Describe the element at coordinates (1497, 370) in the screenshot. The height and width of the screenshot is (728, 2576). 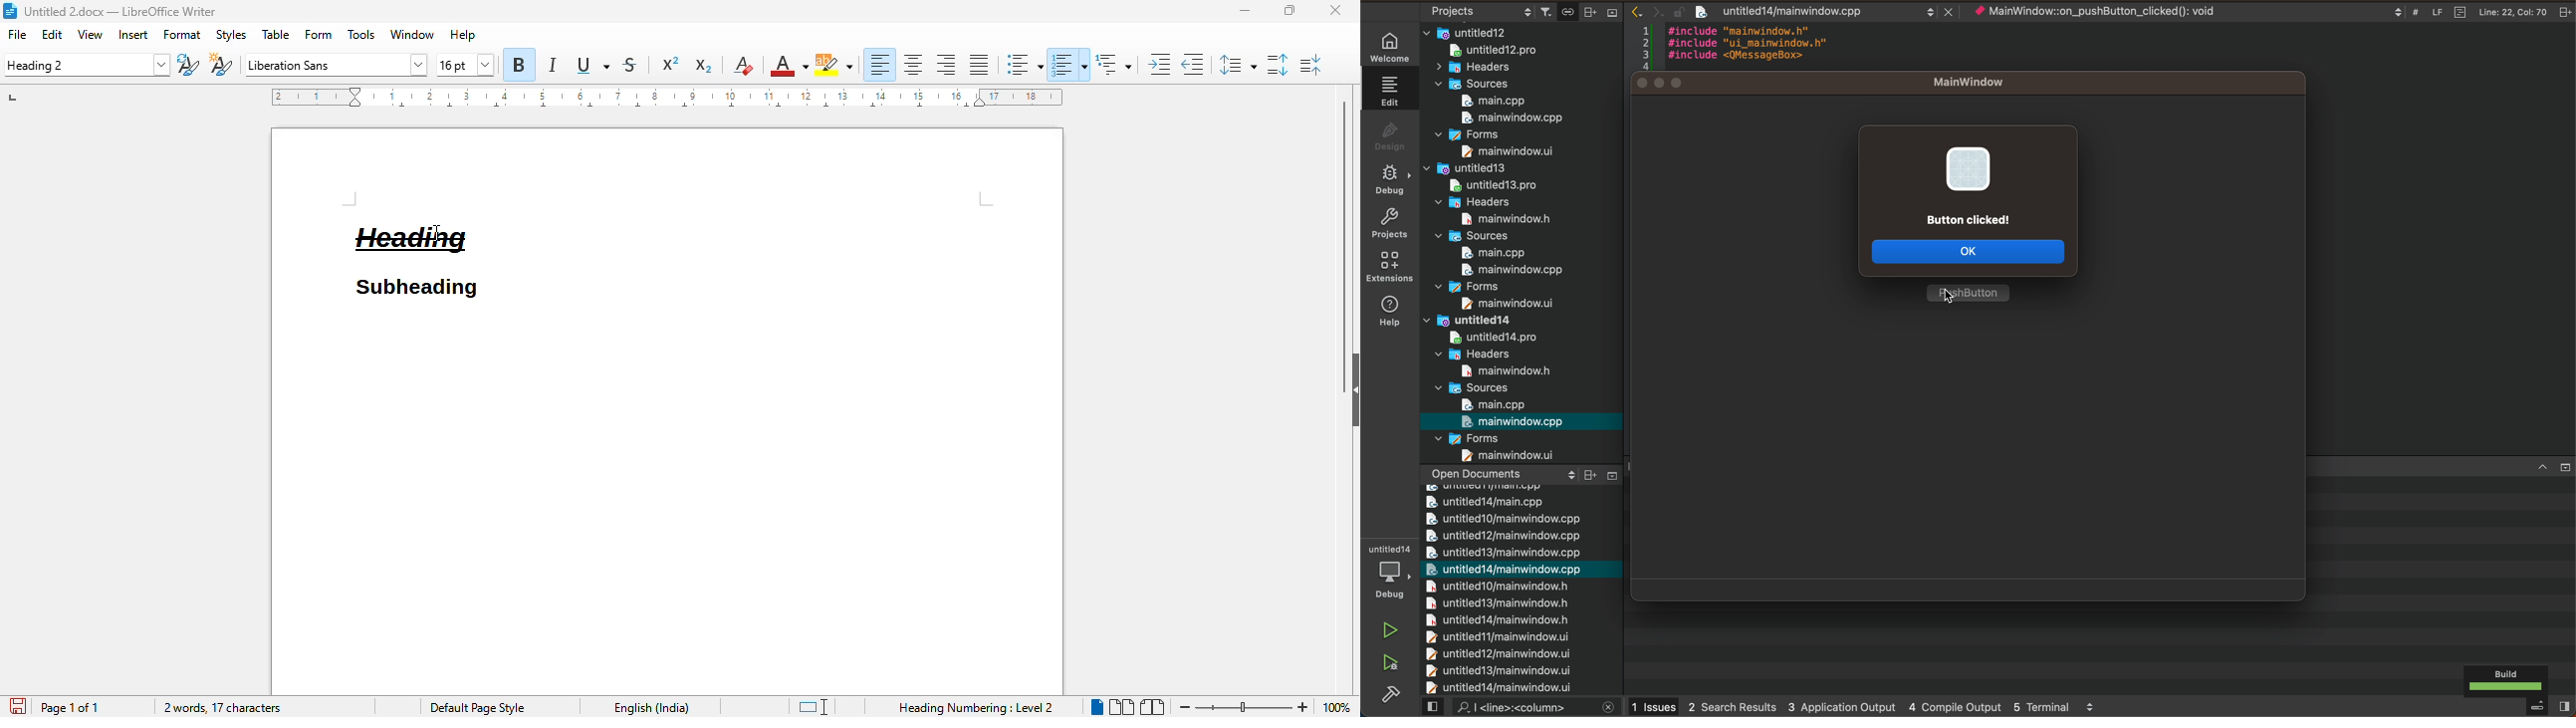
I see `main windowh` at that location.